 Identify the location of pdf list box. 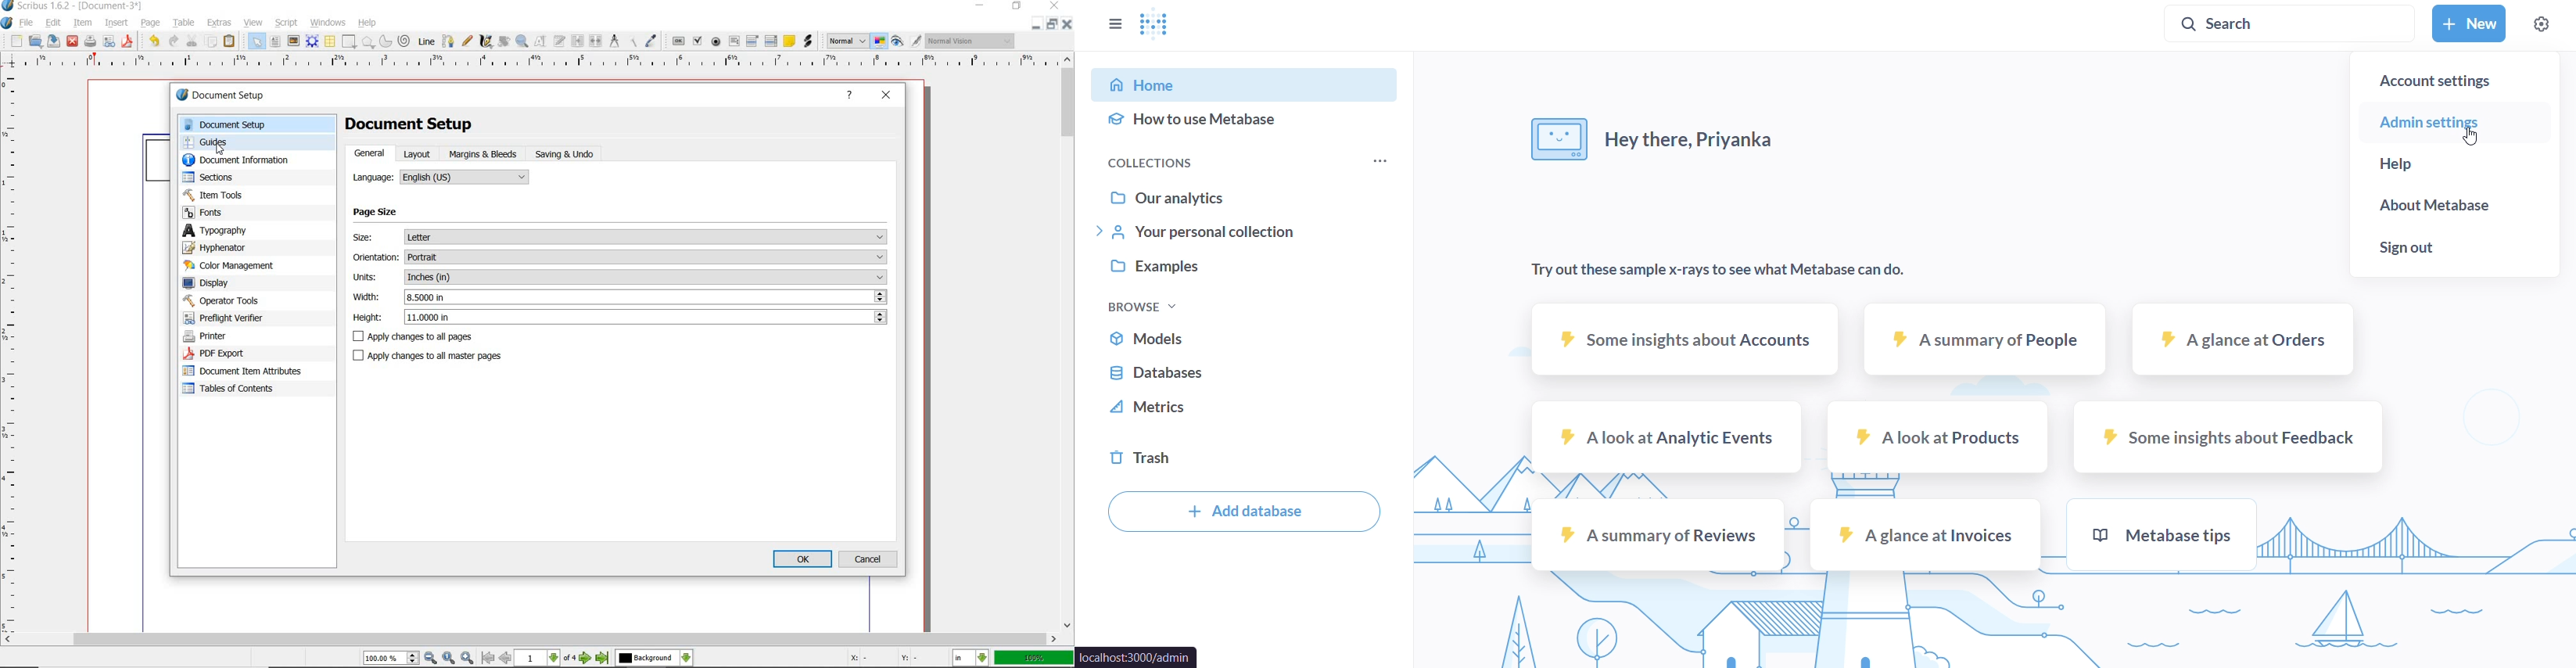
(771, 40).